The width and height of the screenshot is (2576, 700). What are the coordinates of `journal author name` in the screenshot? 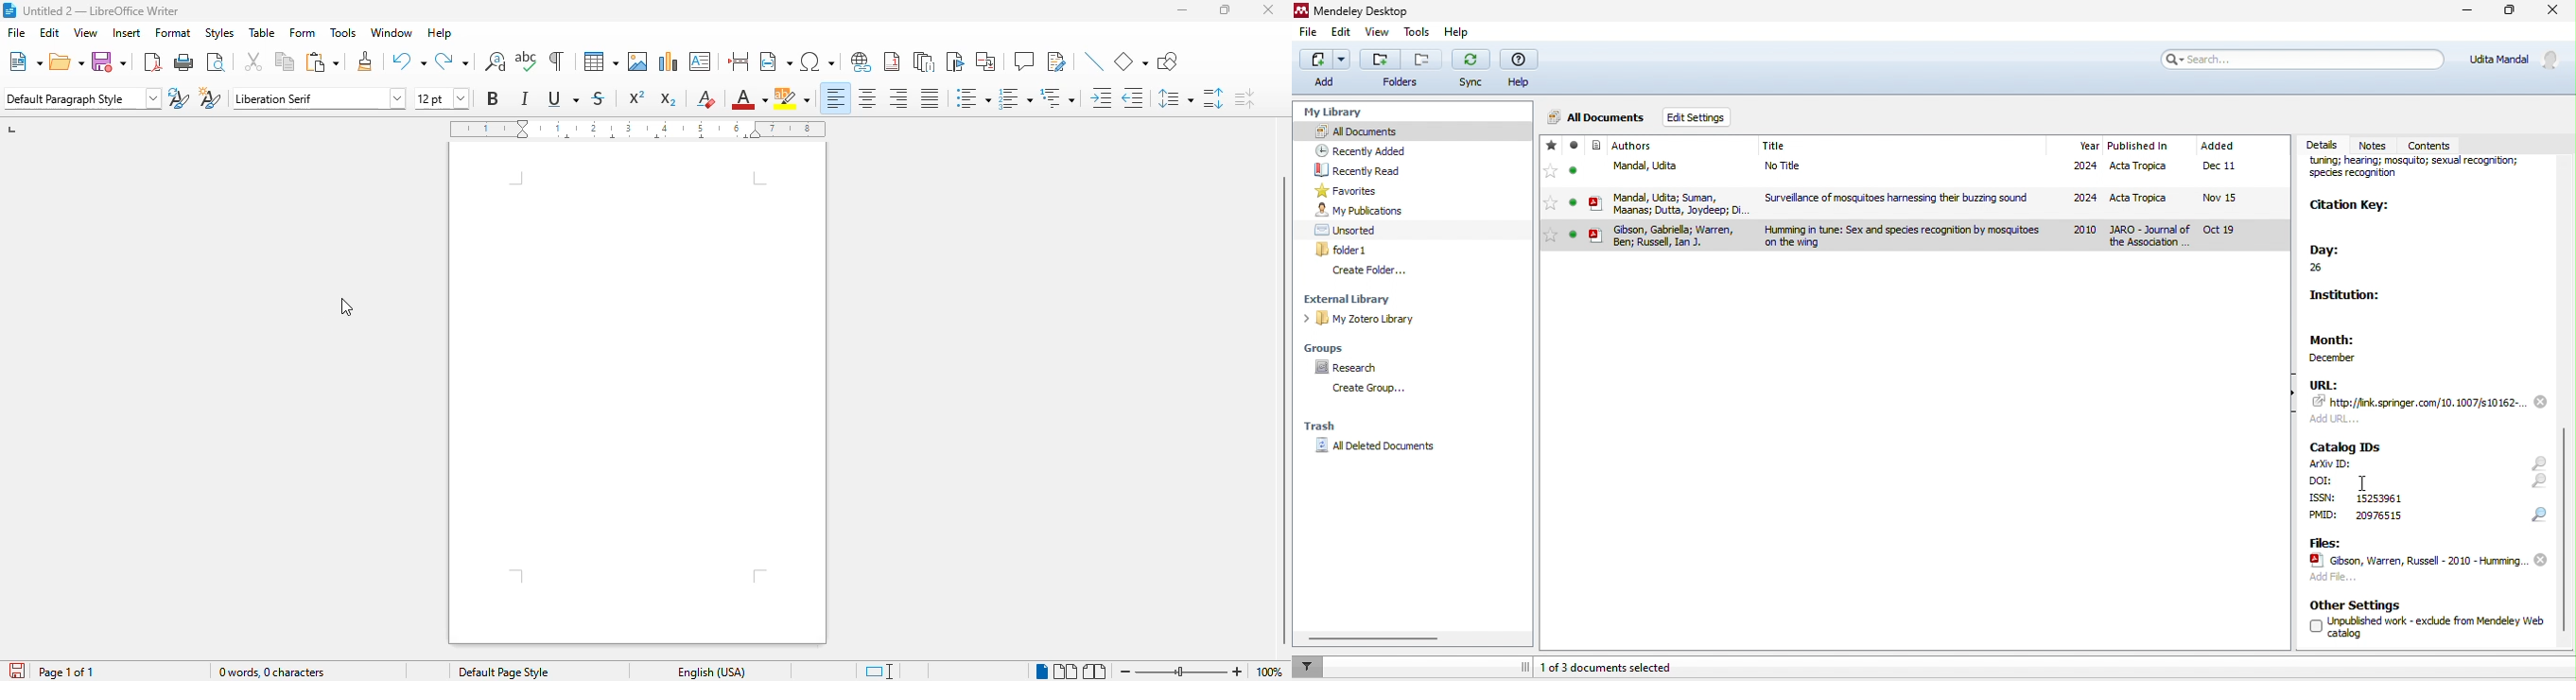 It's located at (1633, 146).